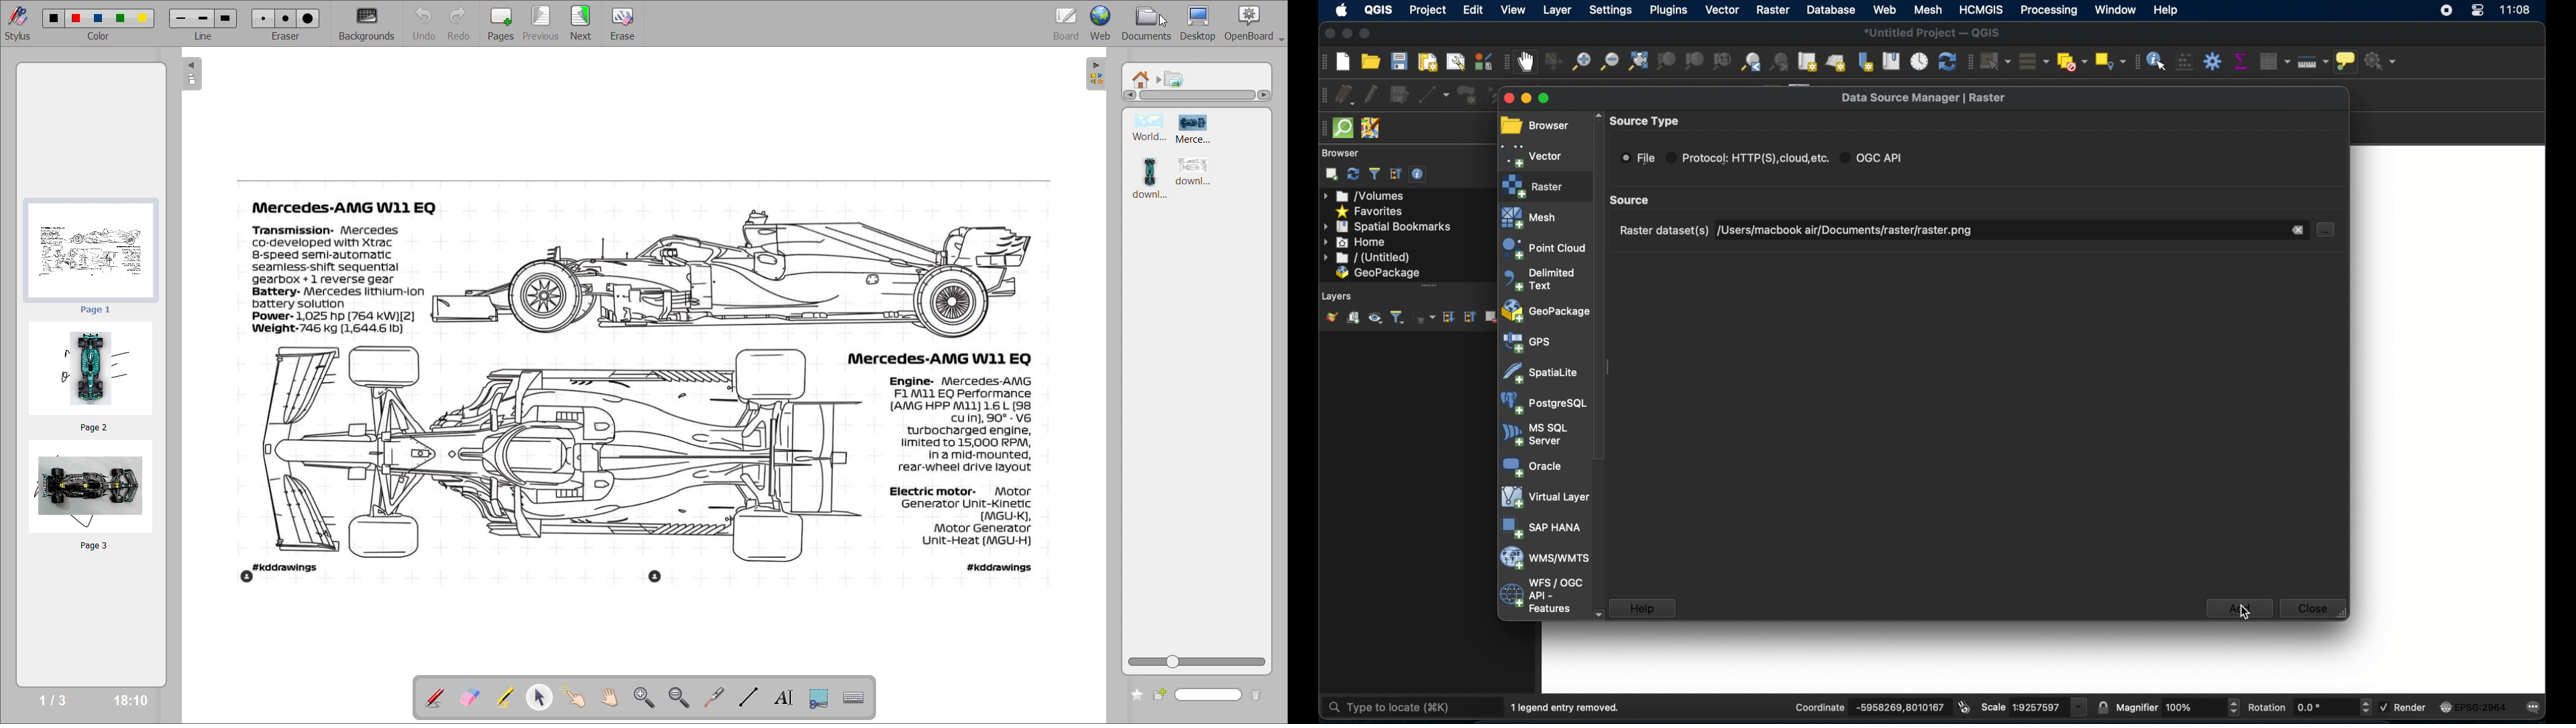 This screenshot has height=728, width=2576. What do you see at coordinates (1365, 258) in the screenshot?
I see `untitled` at bounding box center [1365, 258].